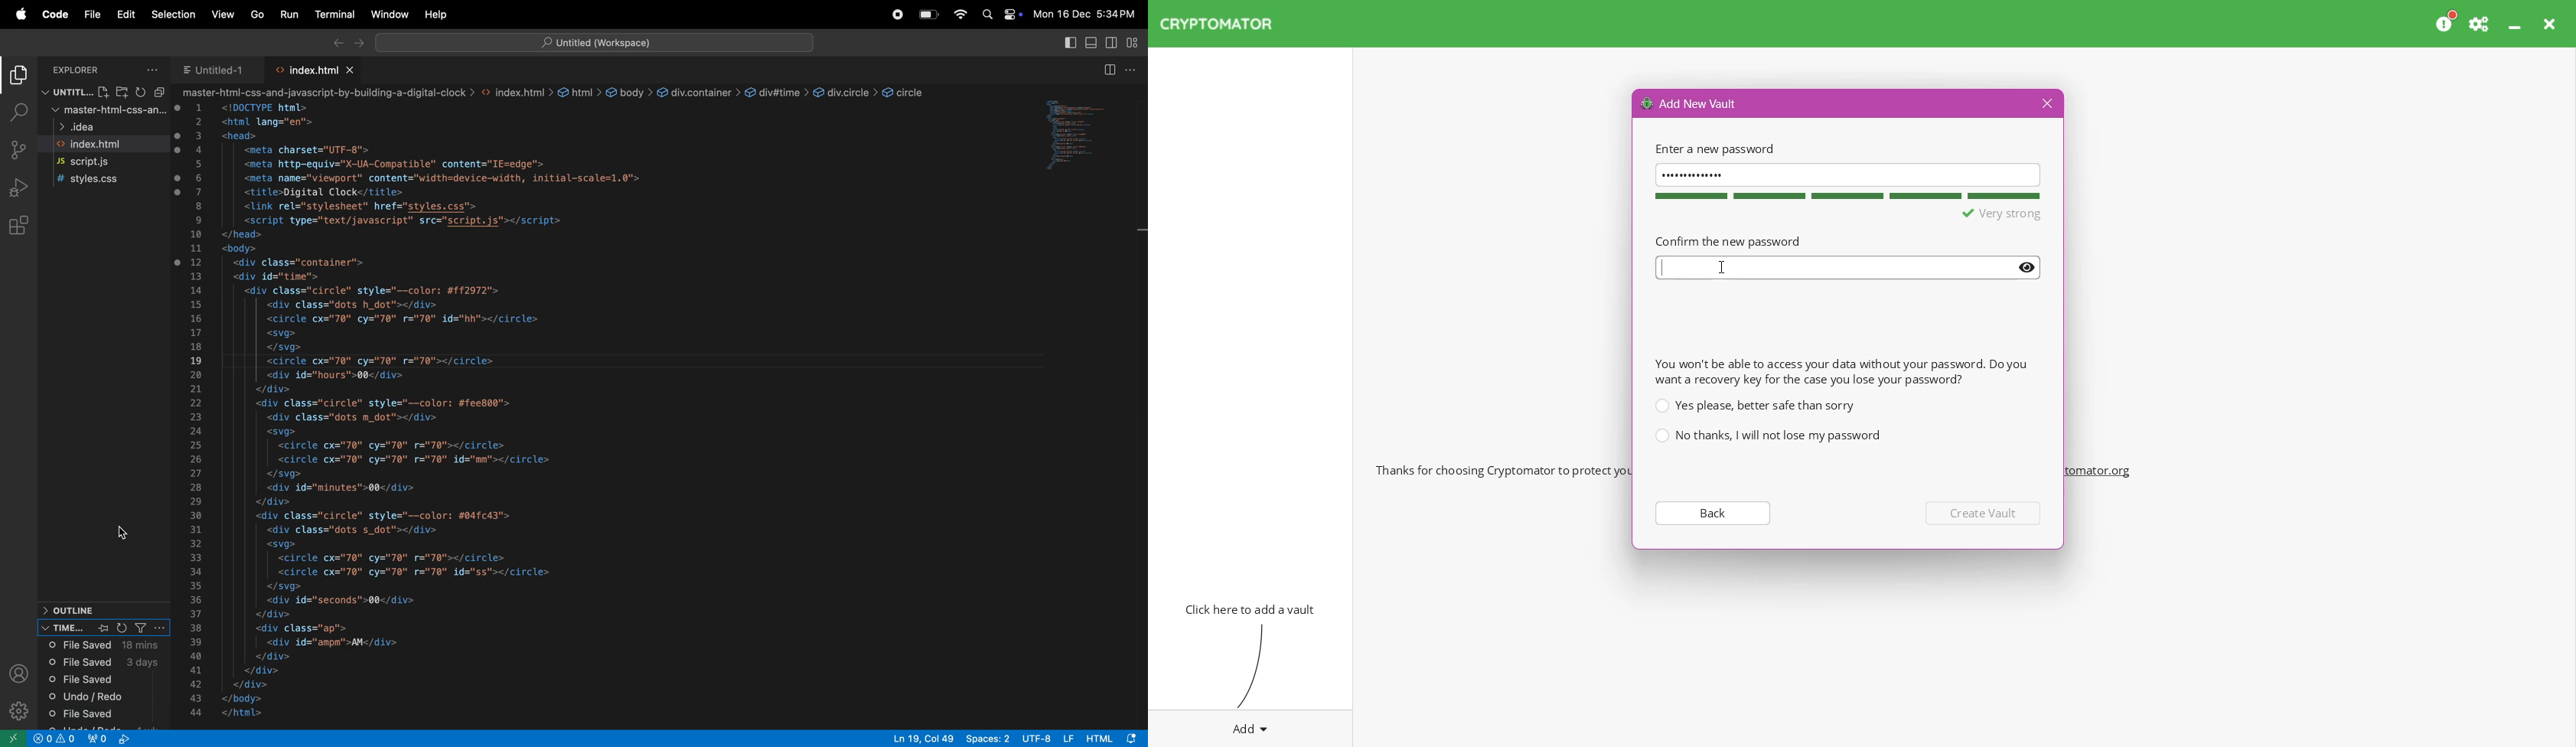 This screenshot has height=756, width=2576. I want to click on | </svg>, so click(282, 348).